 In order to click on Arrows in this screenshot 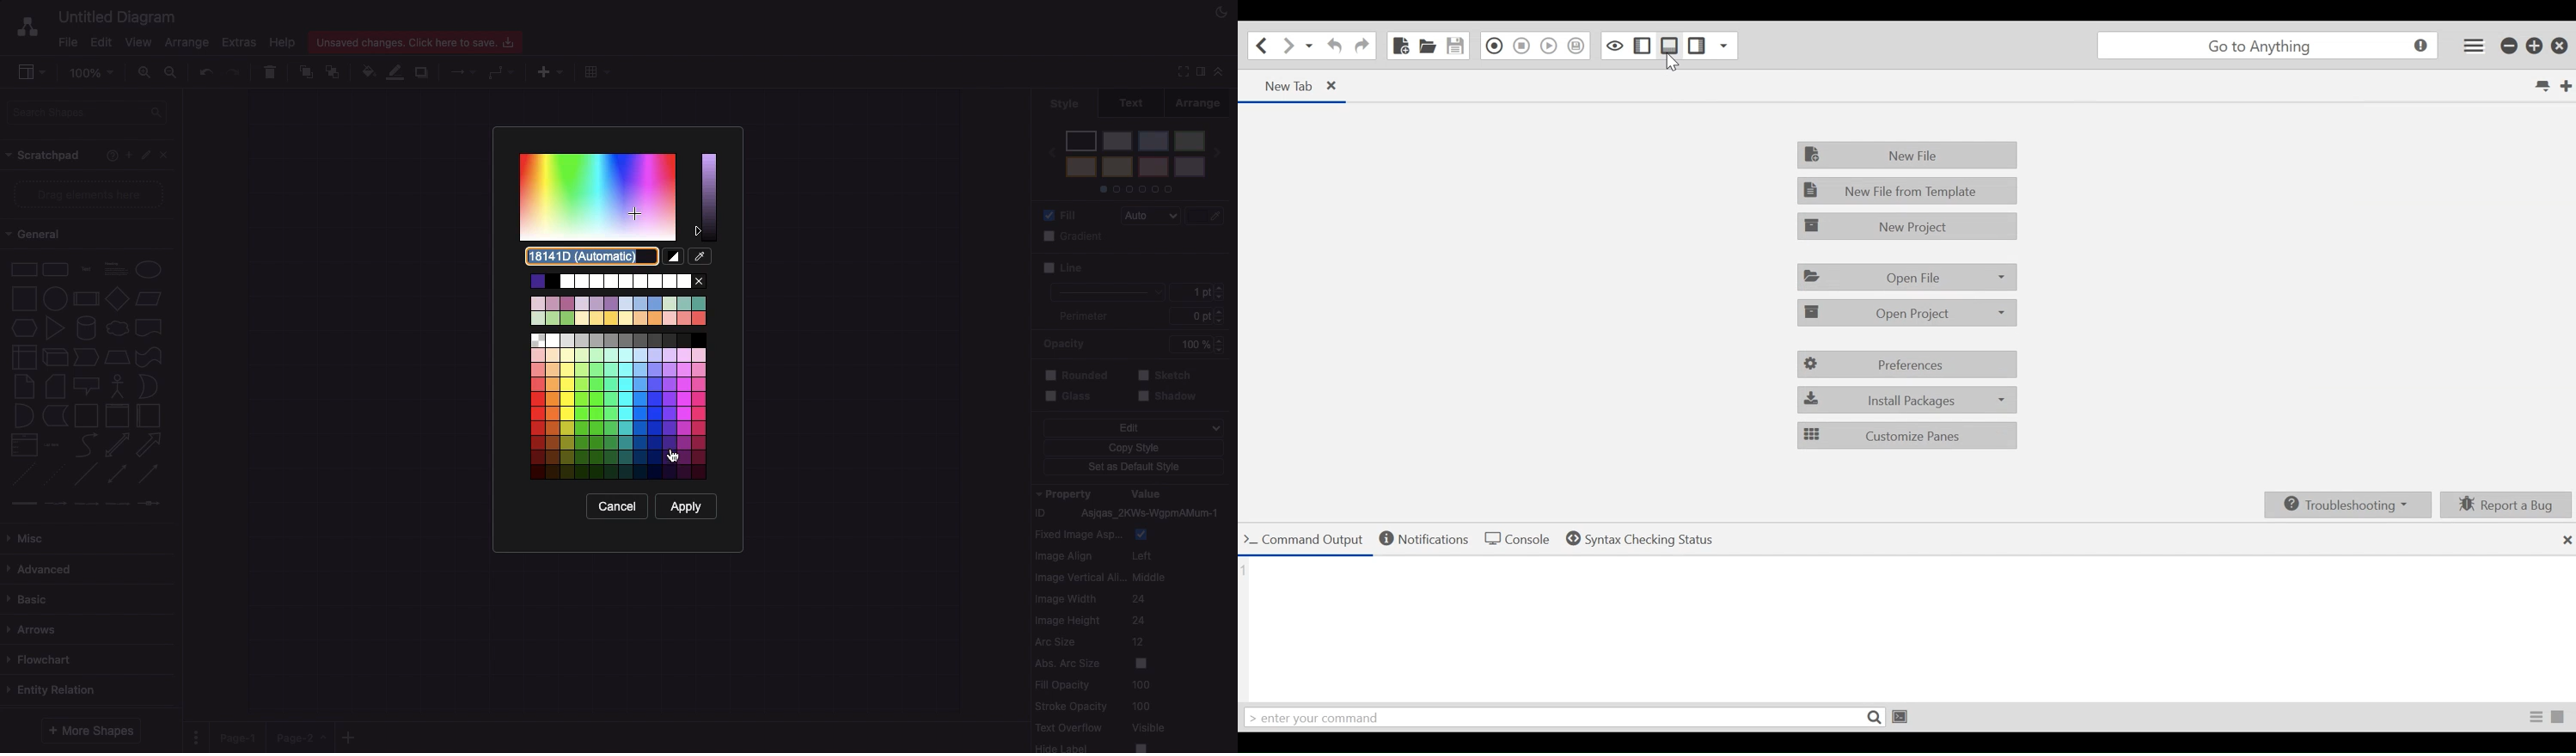, I will do `click(458, 70)`.